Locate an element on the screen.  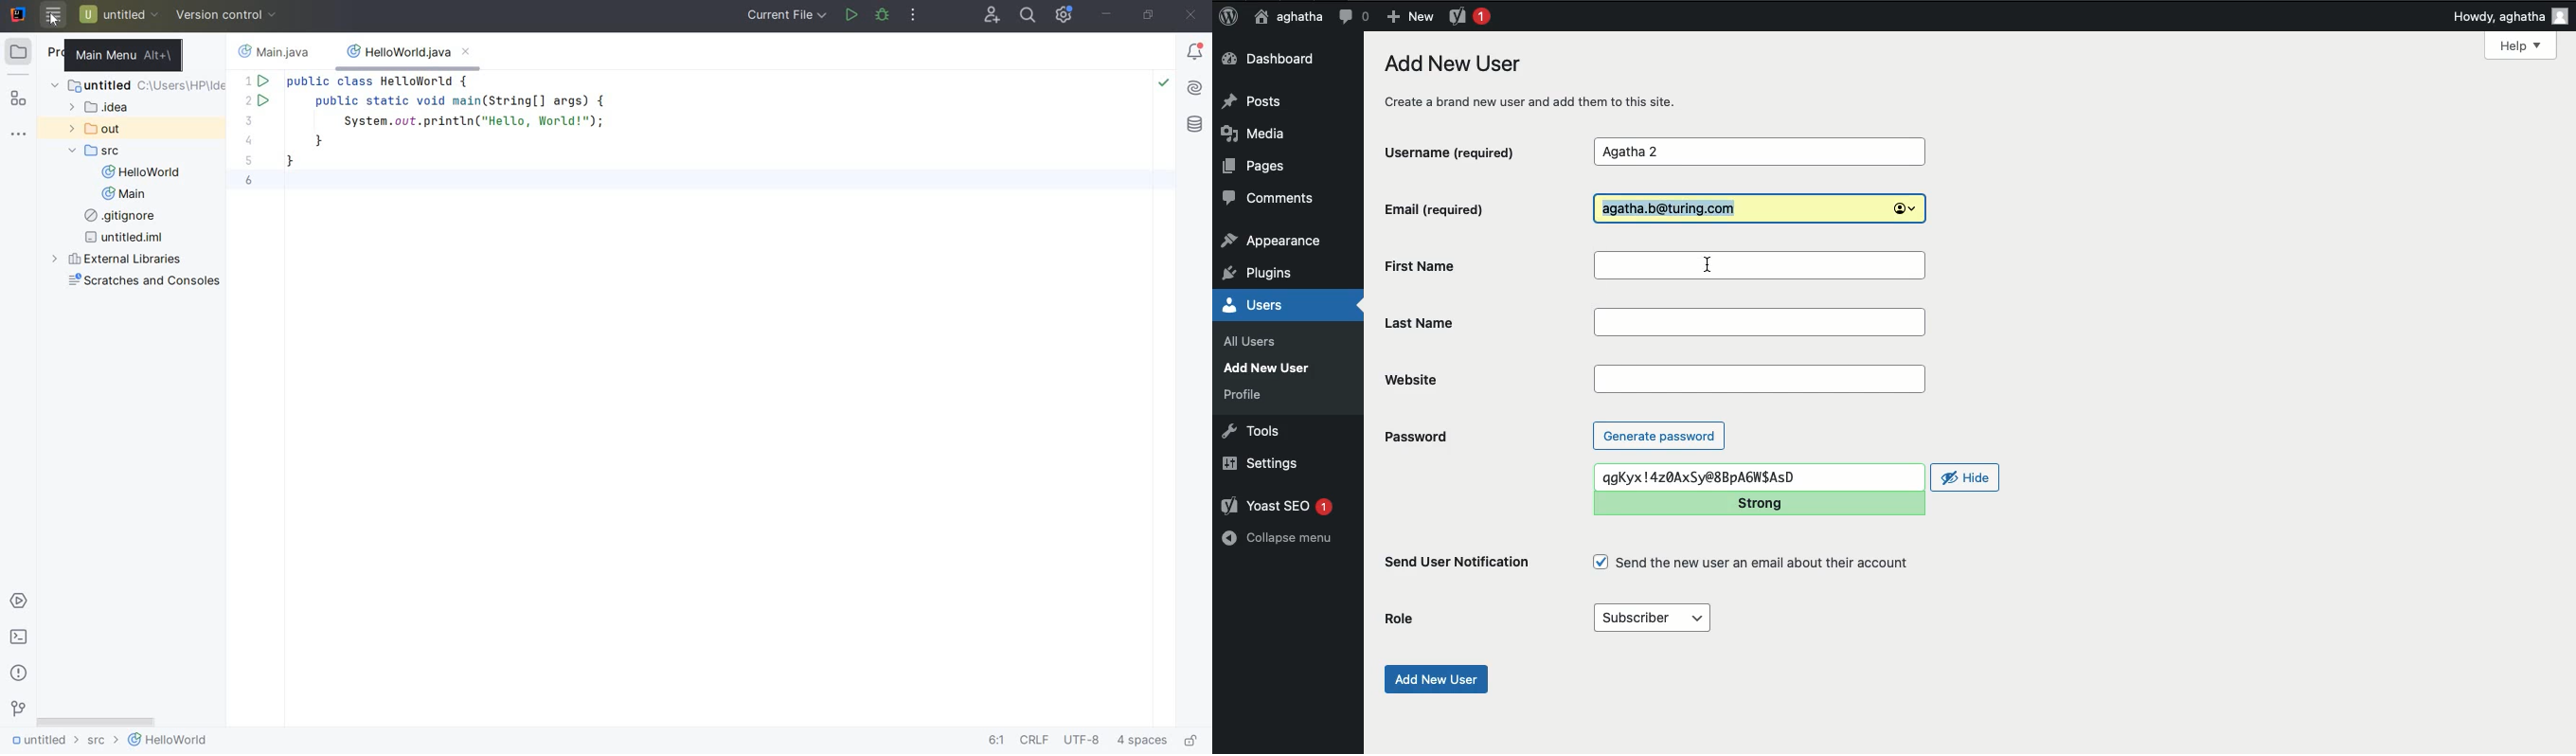
Password is located at coordinates (1415, 437).